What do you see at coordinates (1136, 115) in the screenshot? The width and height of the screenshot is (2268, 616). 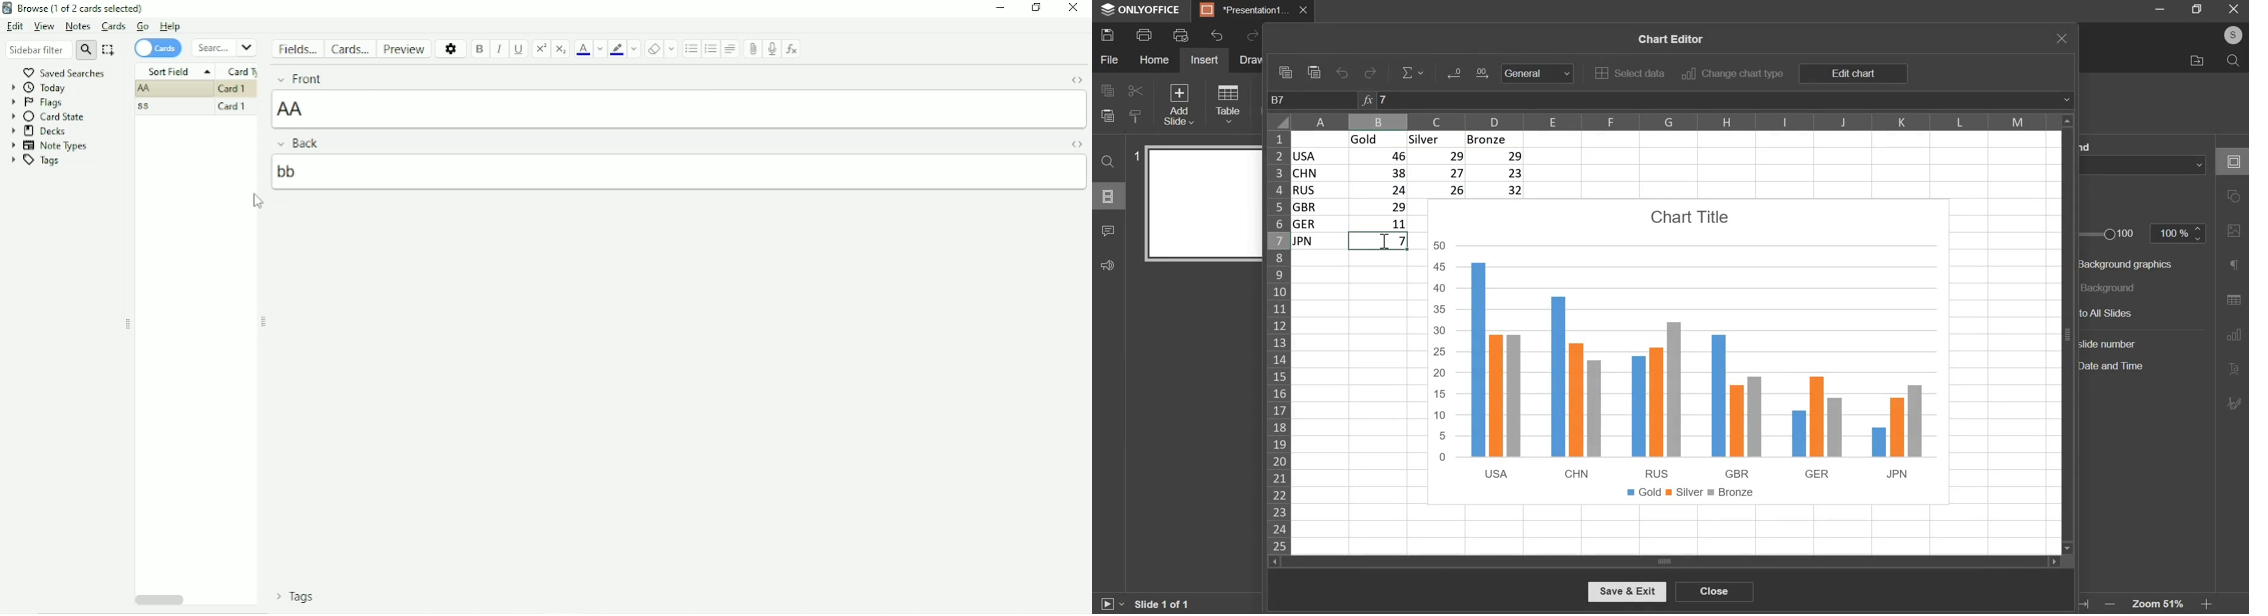 I see `copy style` at bounding box center [1136, 115].